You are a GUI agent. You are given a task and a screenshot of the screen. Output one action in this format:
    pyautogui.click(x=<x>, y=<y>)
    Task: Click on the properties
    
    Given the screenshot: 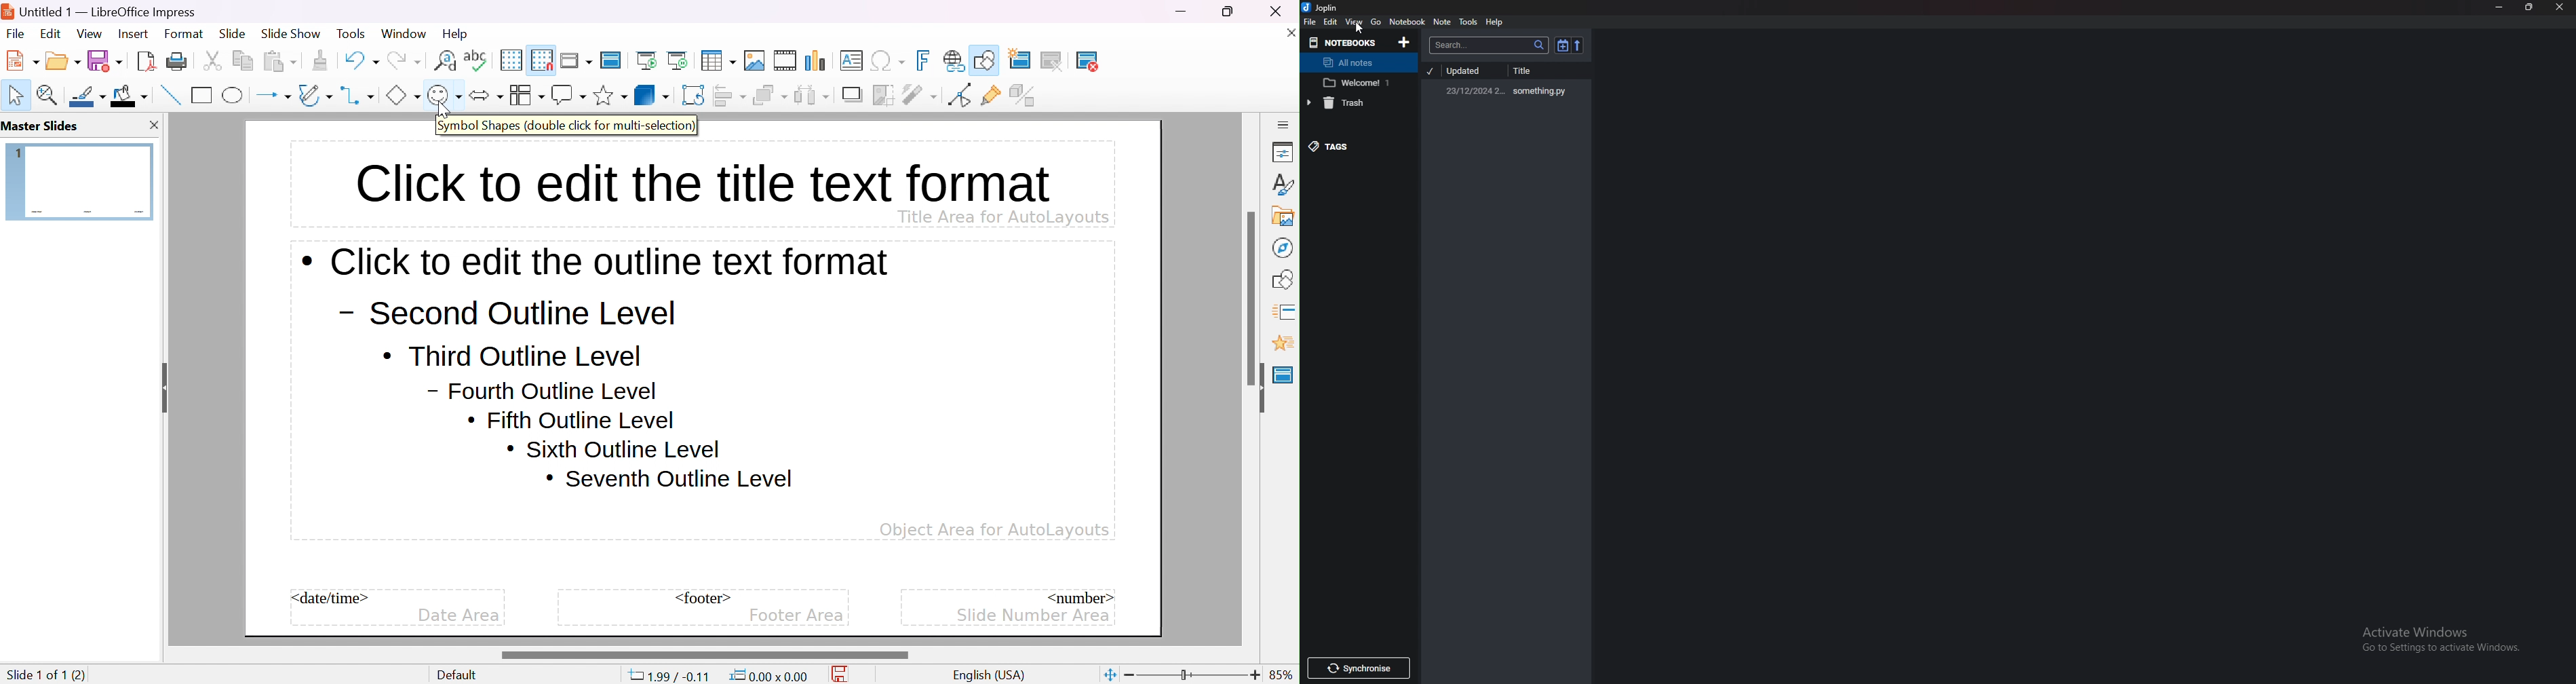 What is the action you would take?
    pyautogui.click(x=1283, y=153)
    